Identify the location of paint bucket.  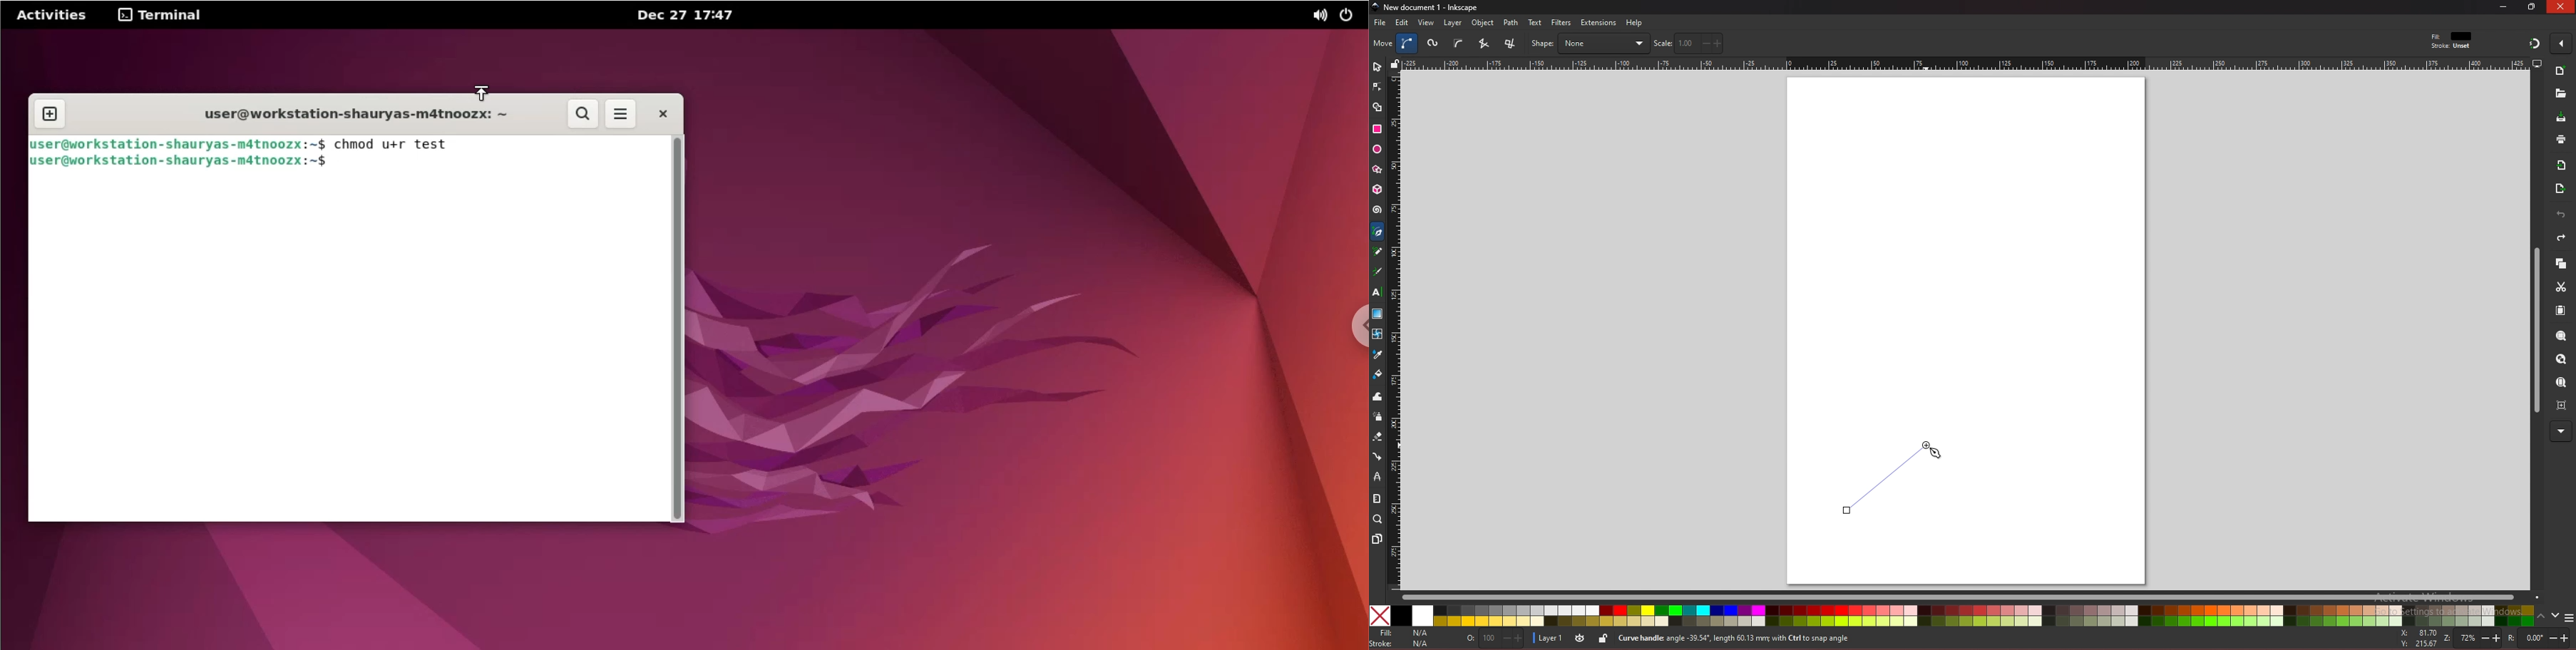
(1378, 373).